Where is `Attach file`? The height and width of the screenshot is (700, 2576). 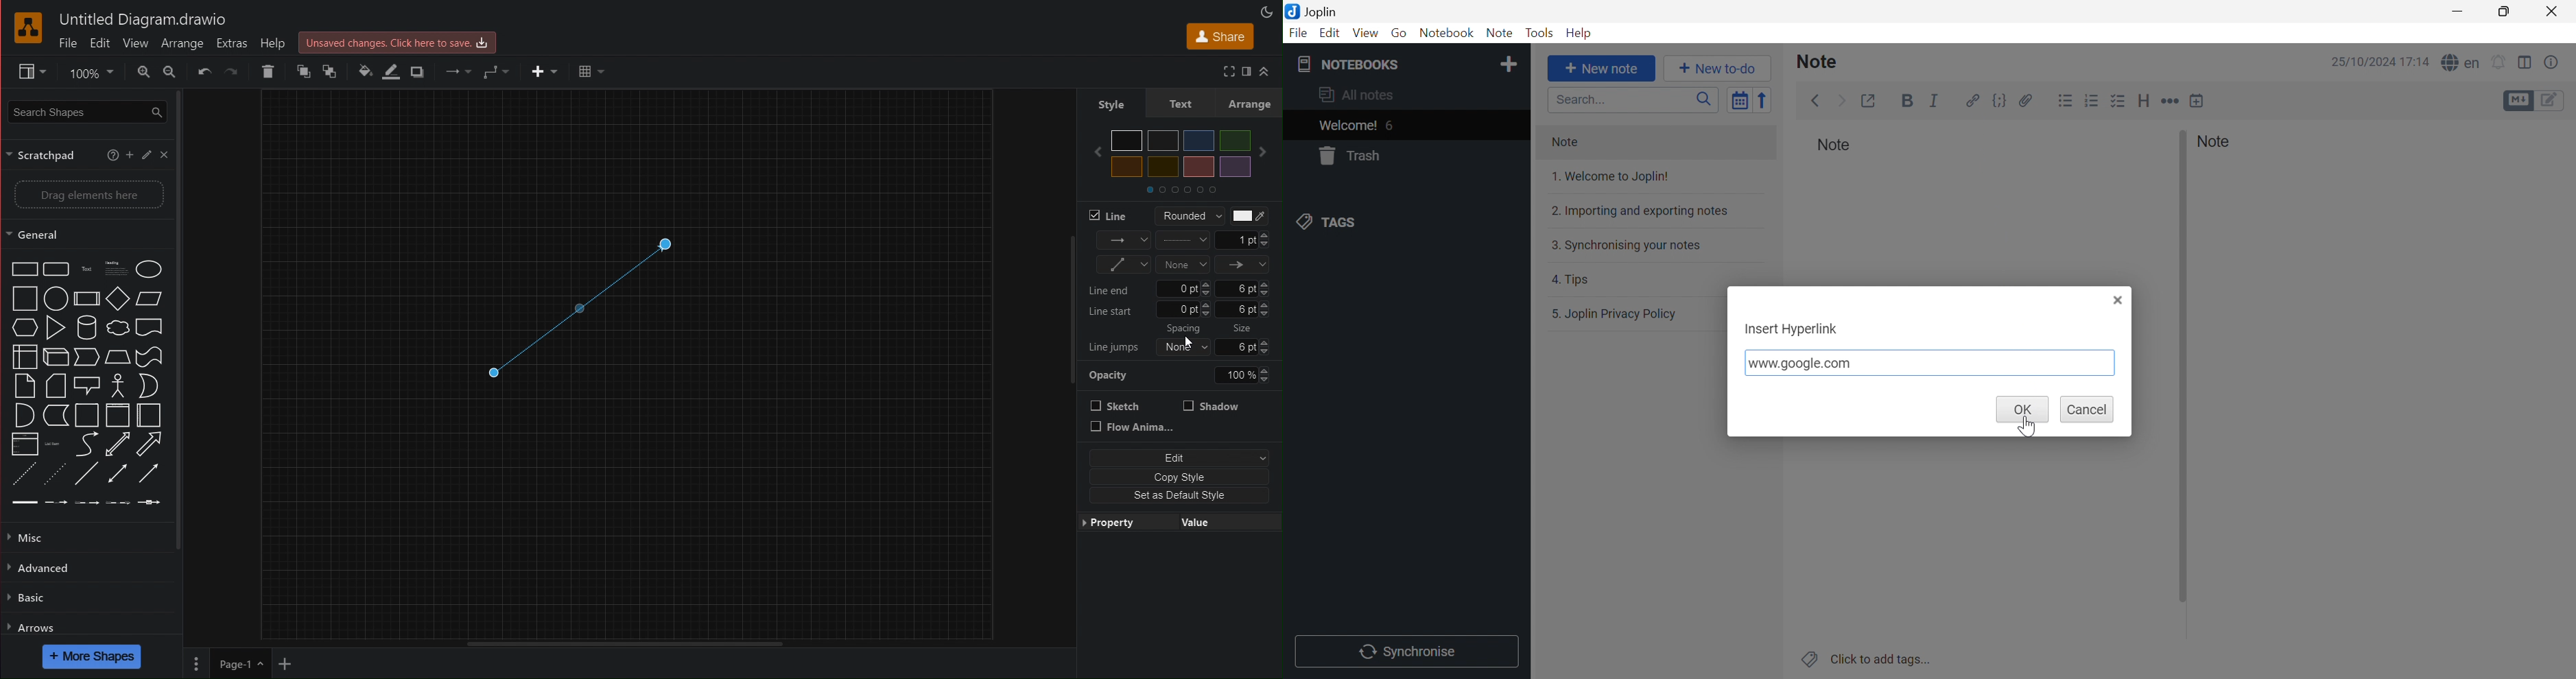 Attach file is located at coordinates (2026, 99).